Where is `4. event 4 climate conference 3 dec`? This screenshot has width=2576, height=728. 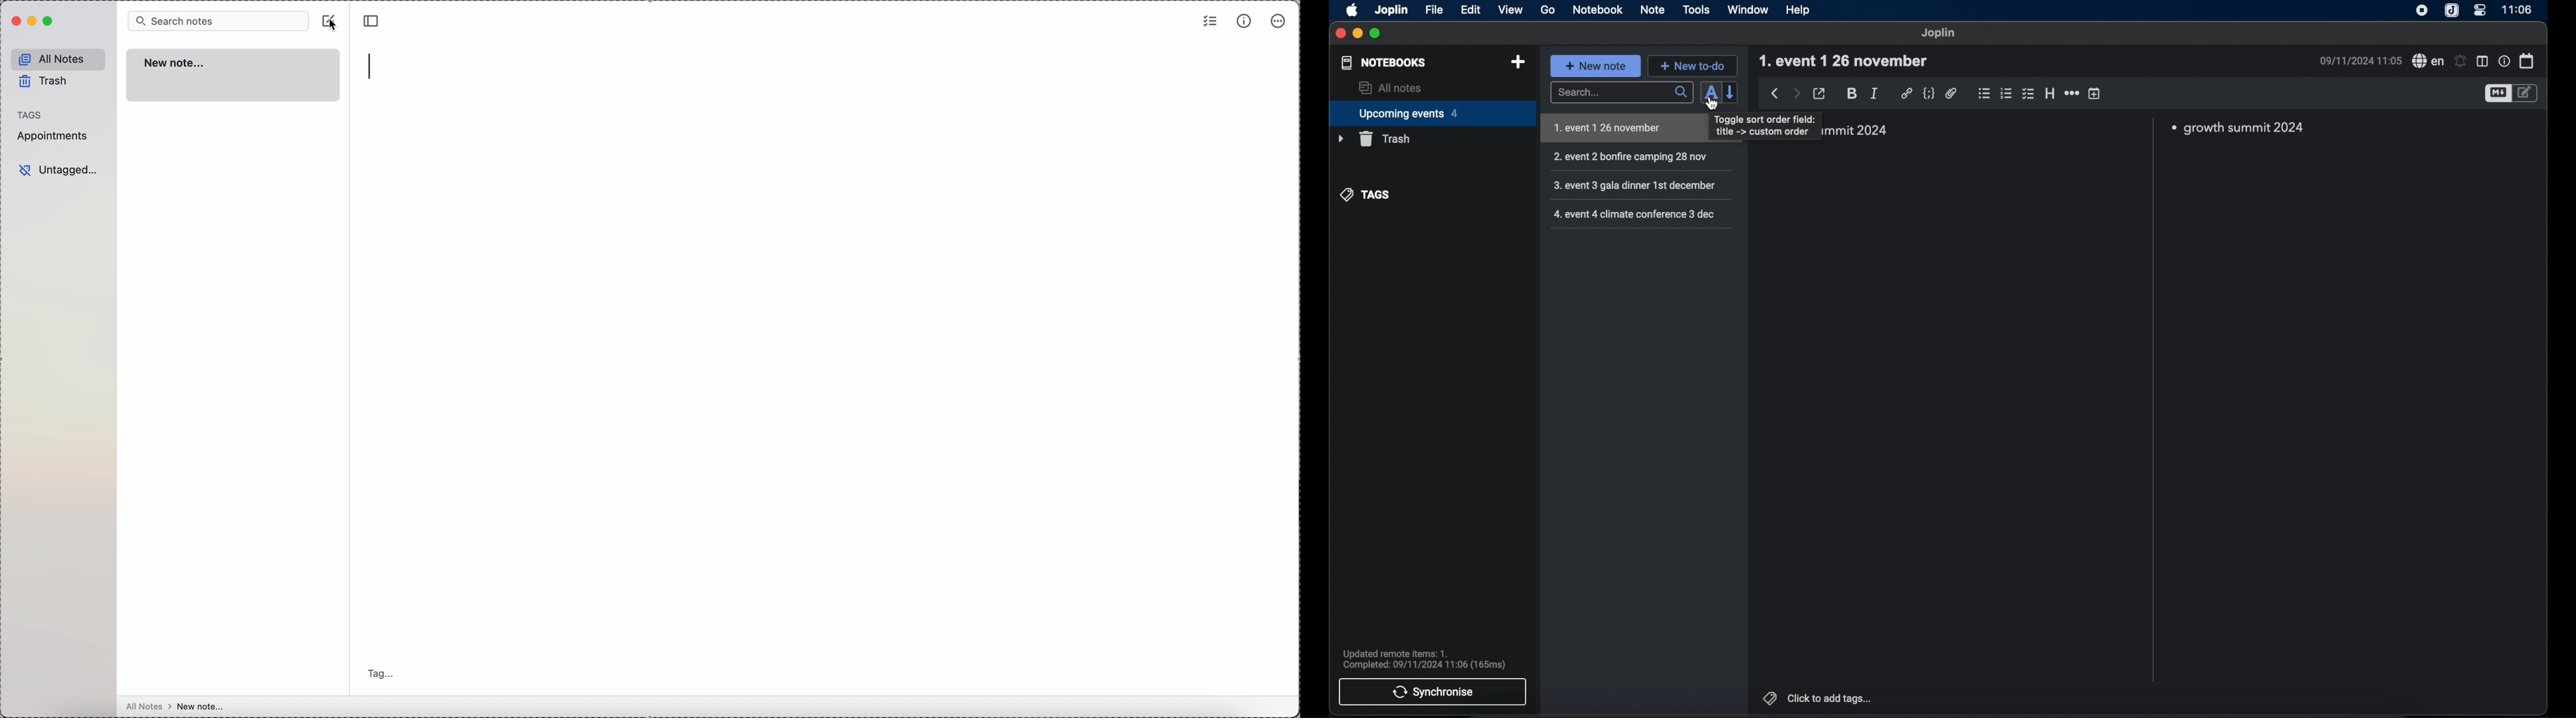 4. event 4 climate conference 3 dec is located at coordinates (1636, 216).